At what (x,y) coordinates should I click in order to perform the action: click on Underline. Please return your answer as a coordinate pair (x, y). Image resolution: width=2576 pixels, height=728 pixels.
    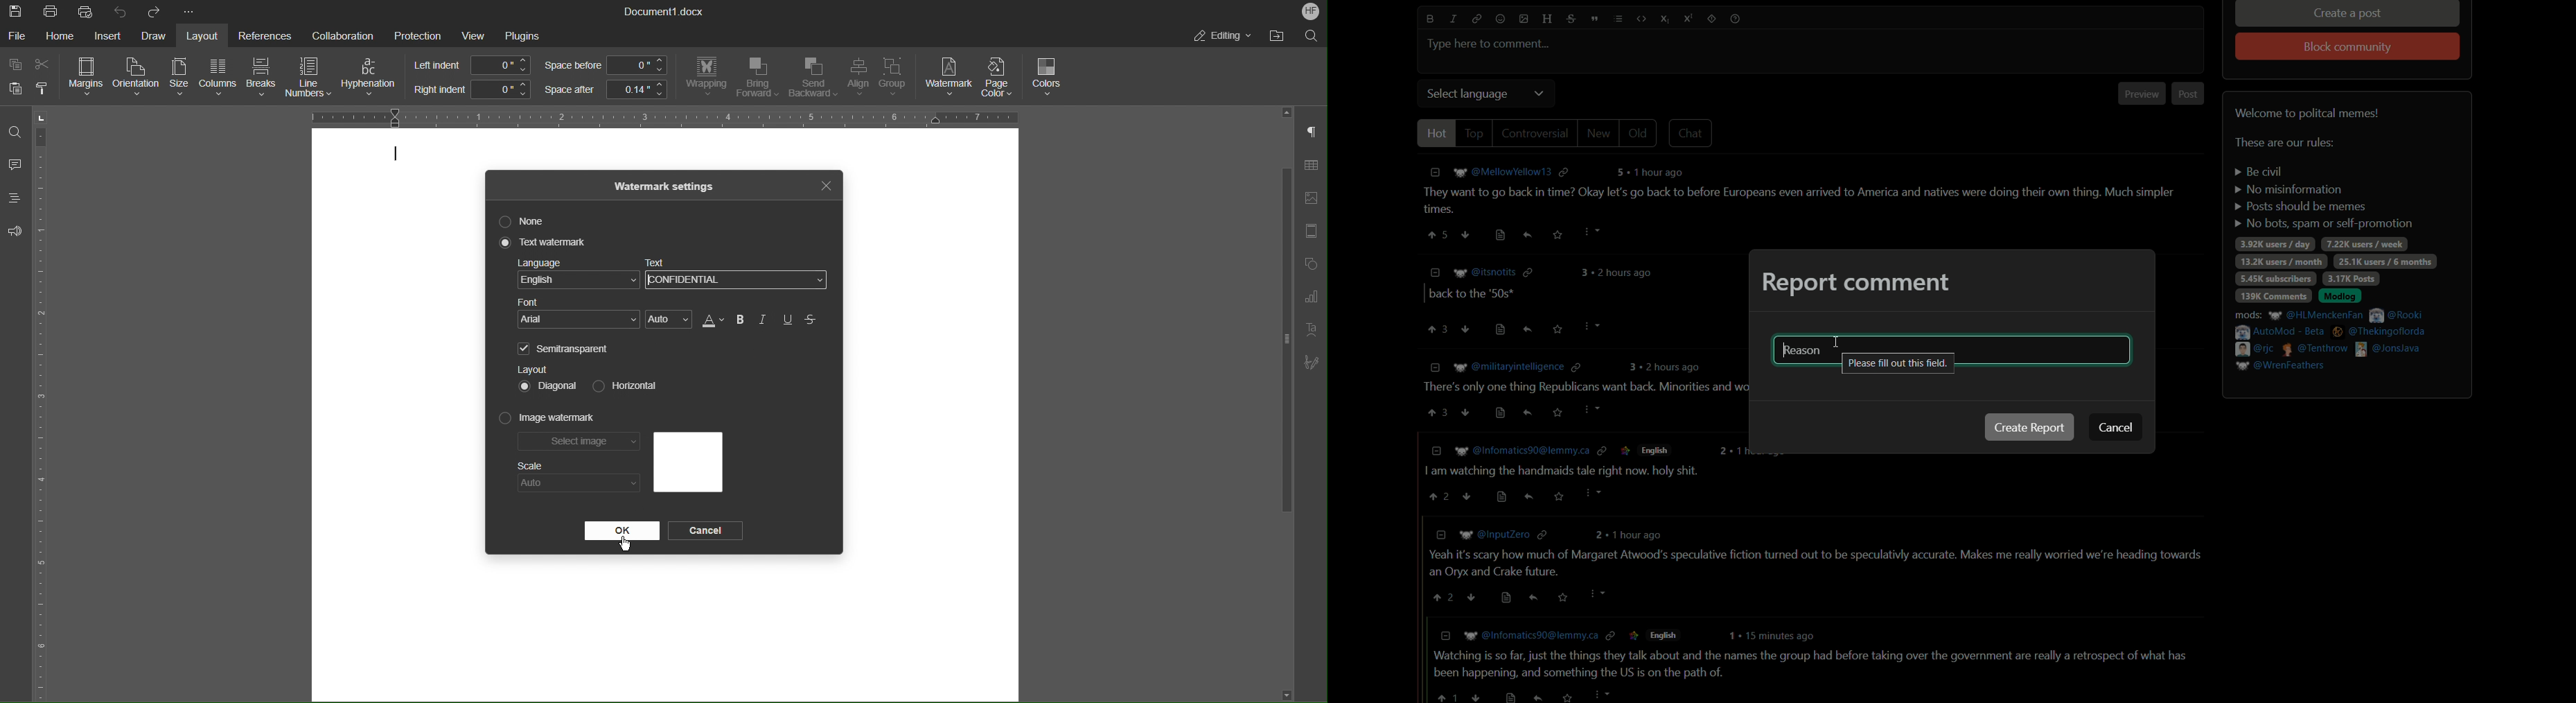
    Looking at the image, I should click on (788, 320).